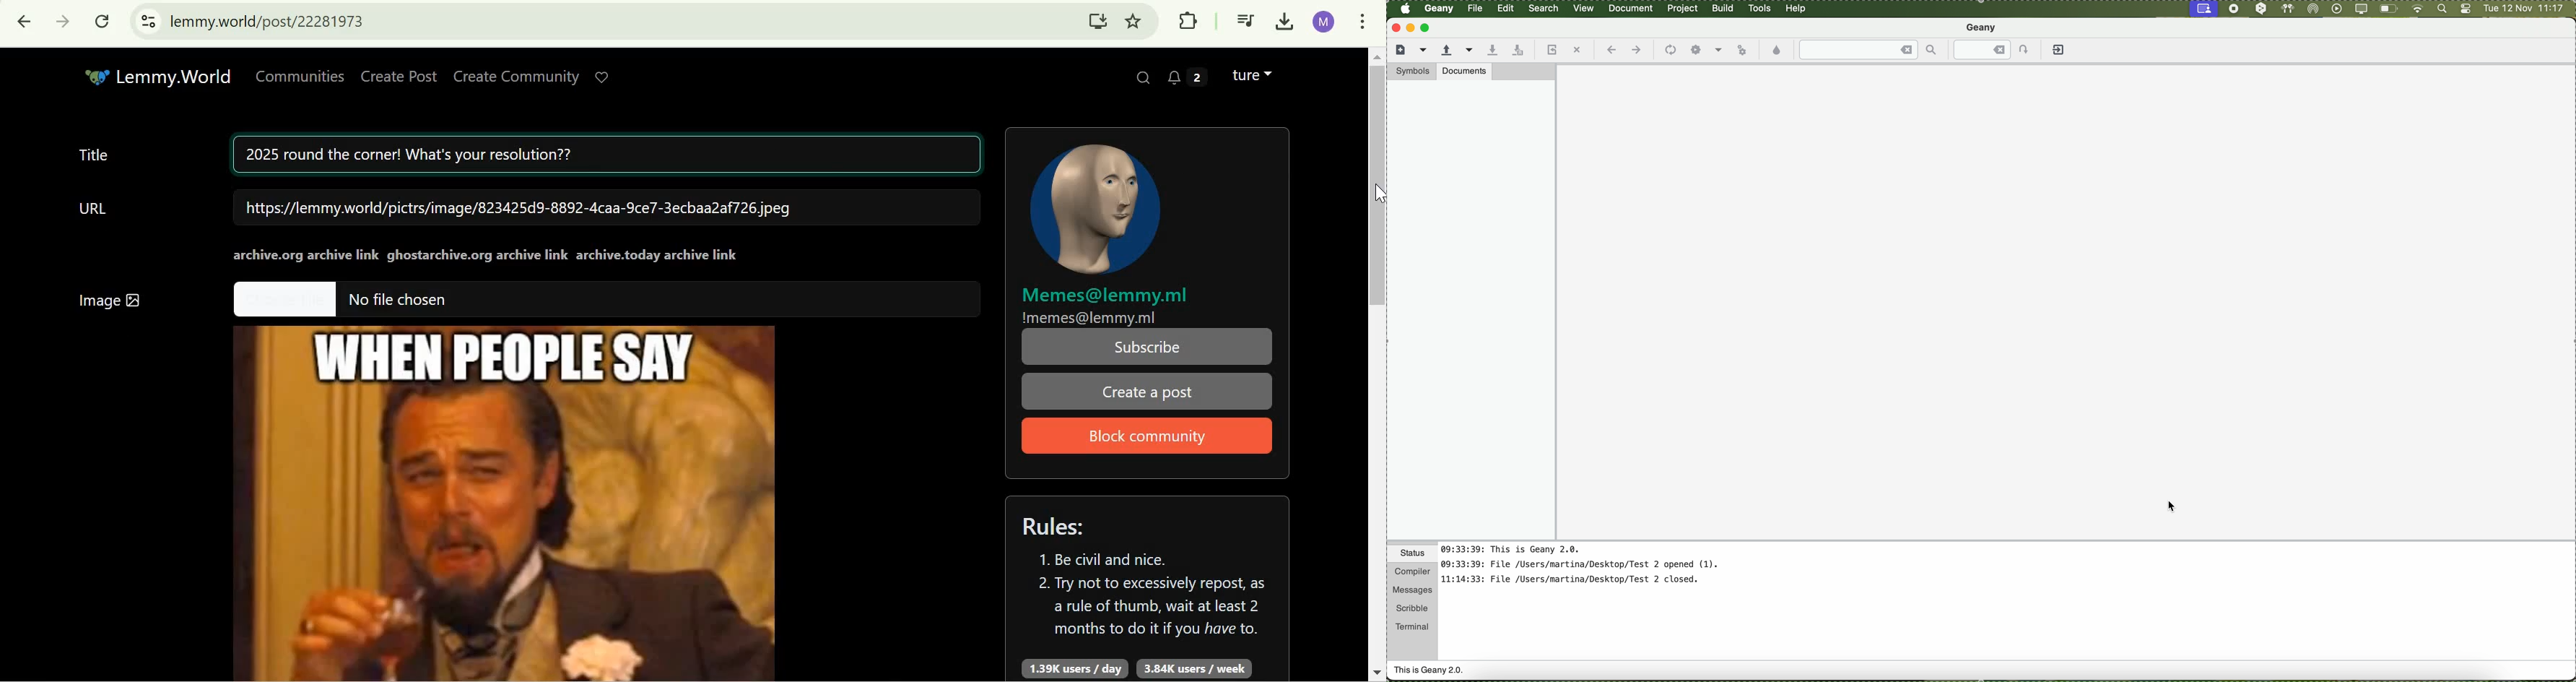 This screenshot has width=2576, height=700. Describe the element at coordinates (1112, 560) in the screenshot. I see `1. Be civil and nice.` at that location.